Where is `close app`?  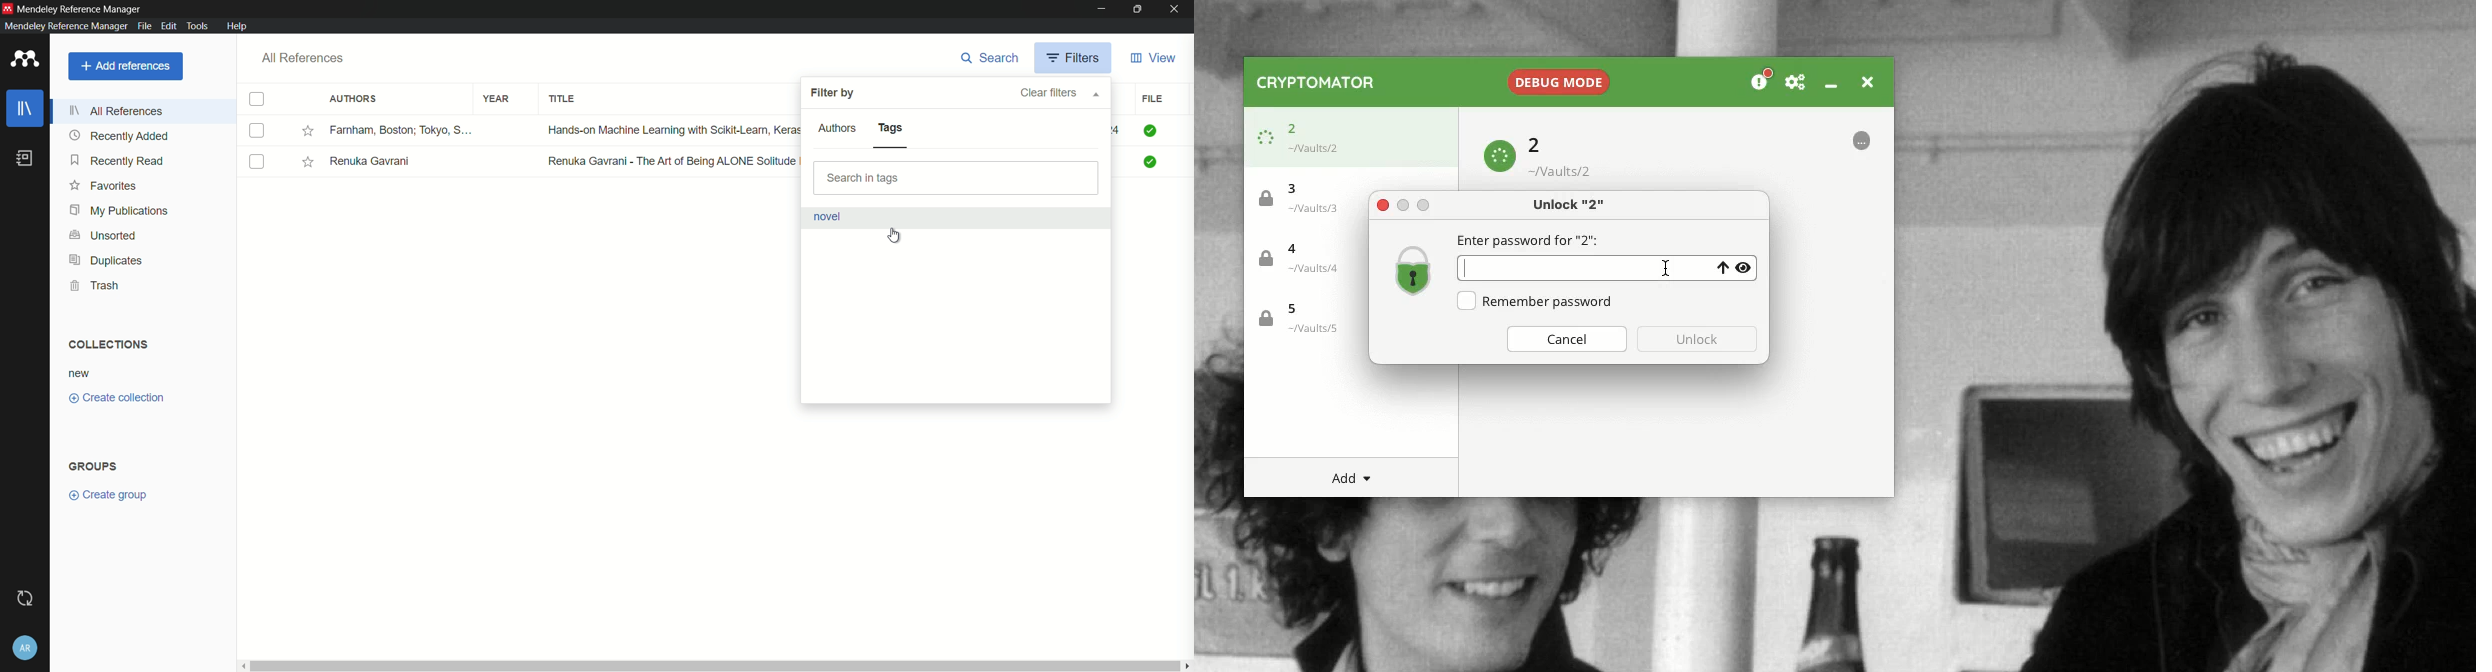
close app is located at coordinates (1177, 9).